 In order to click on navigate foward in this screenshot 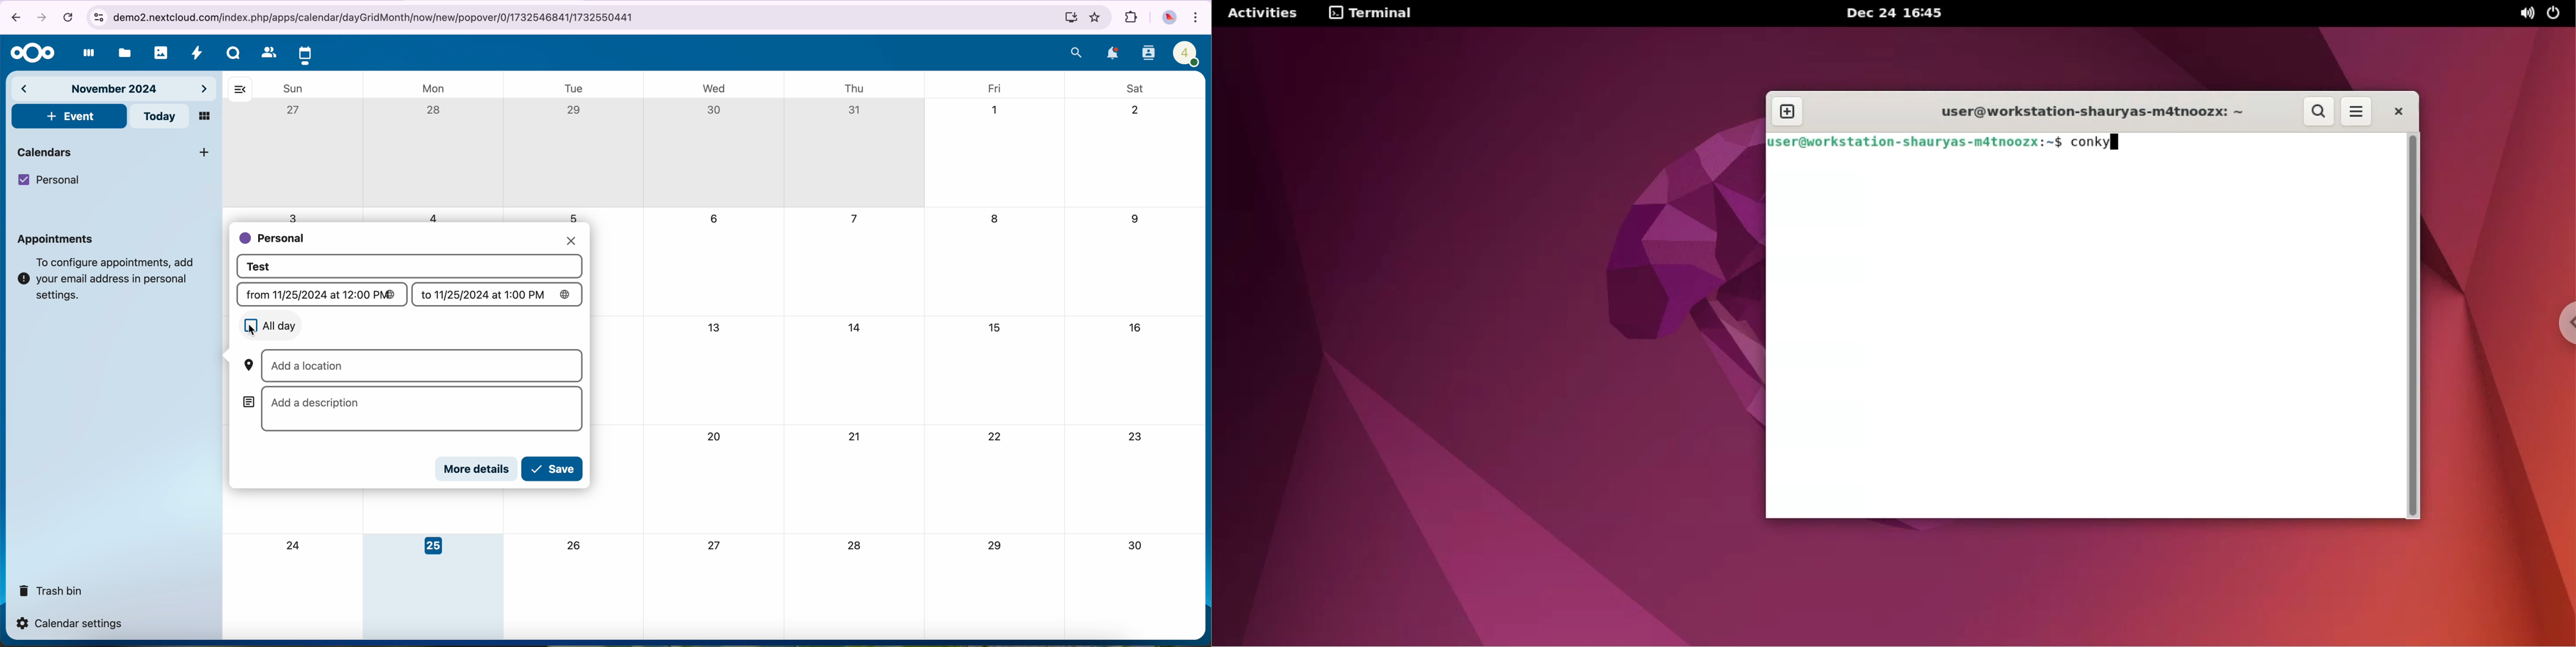, I will do `click(40, 19)`.